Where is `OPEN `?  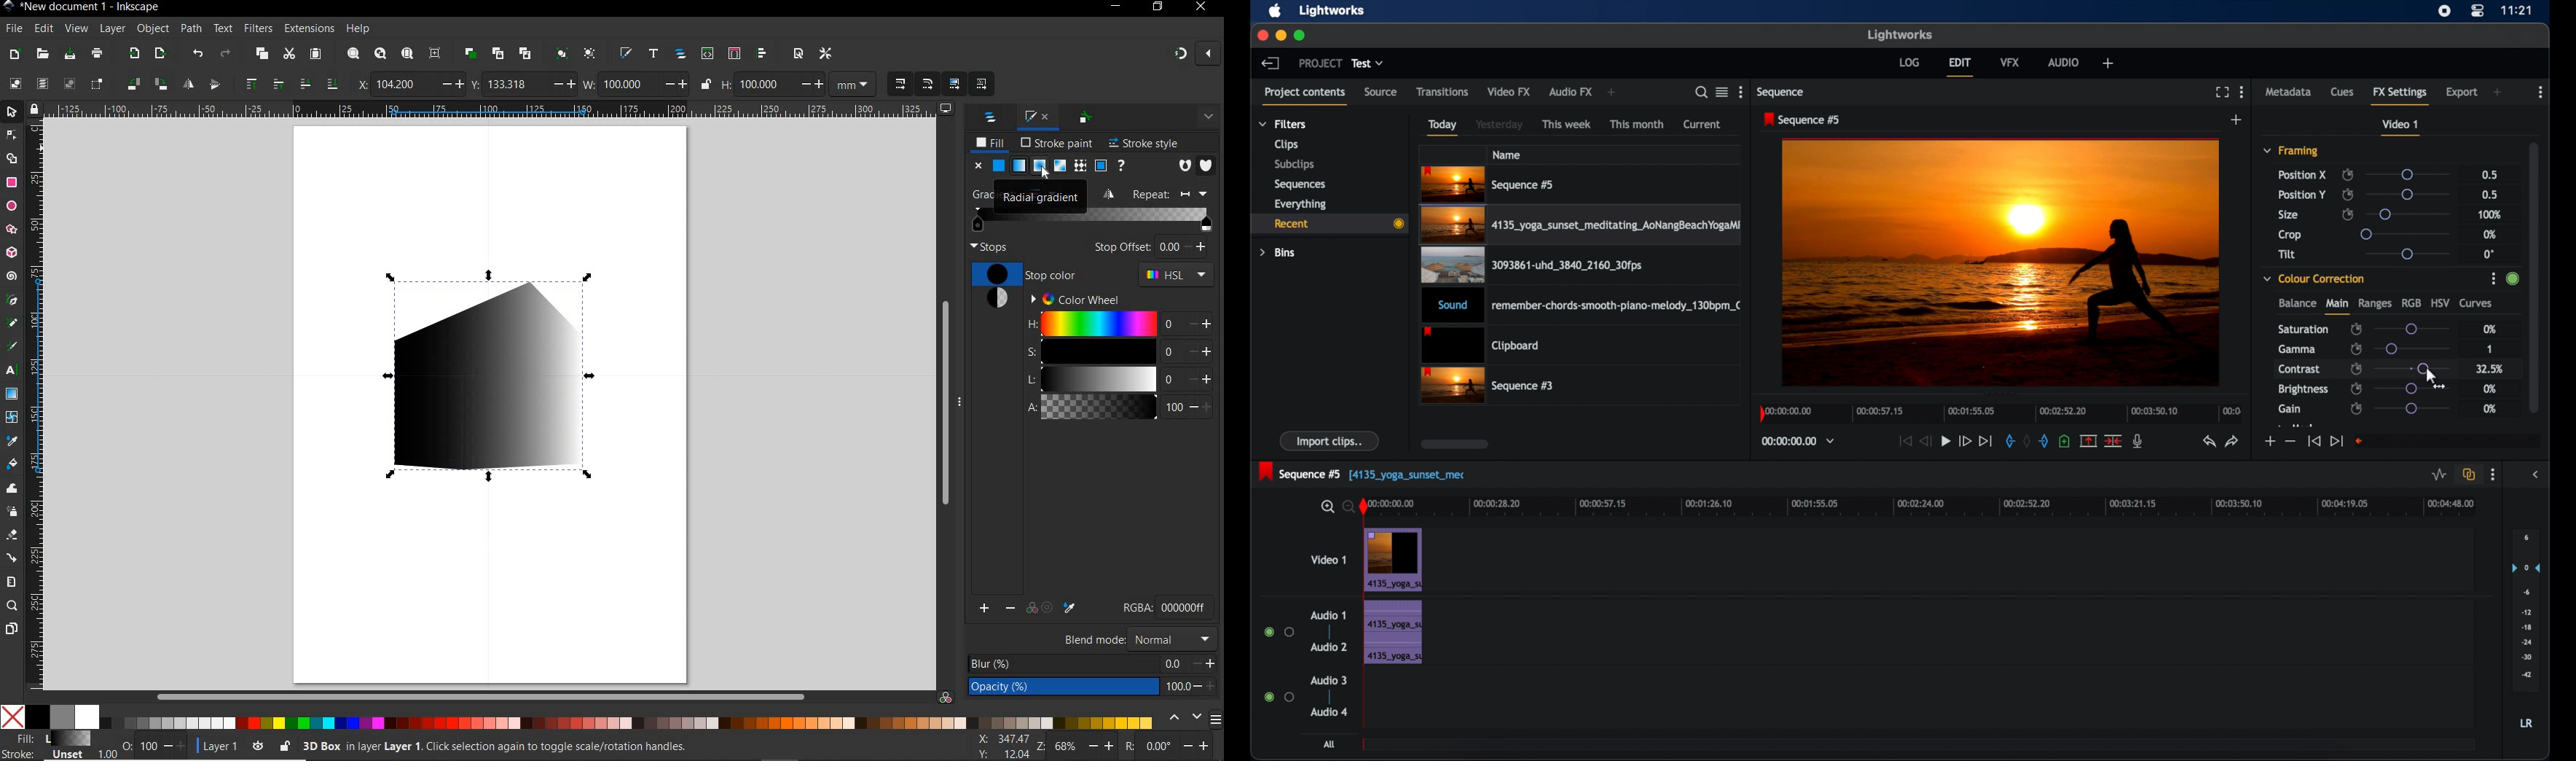
OPEN  is located at coordinates (42, 55).